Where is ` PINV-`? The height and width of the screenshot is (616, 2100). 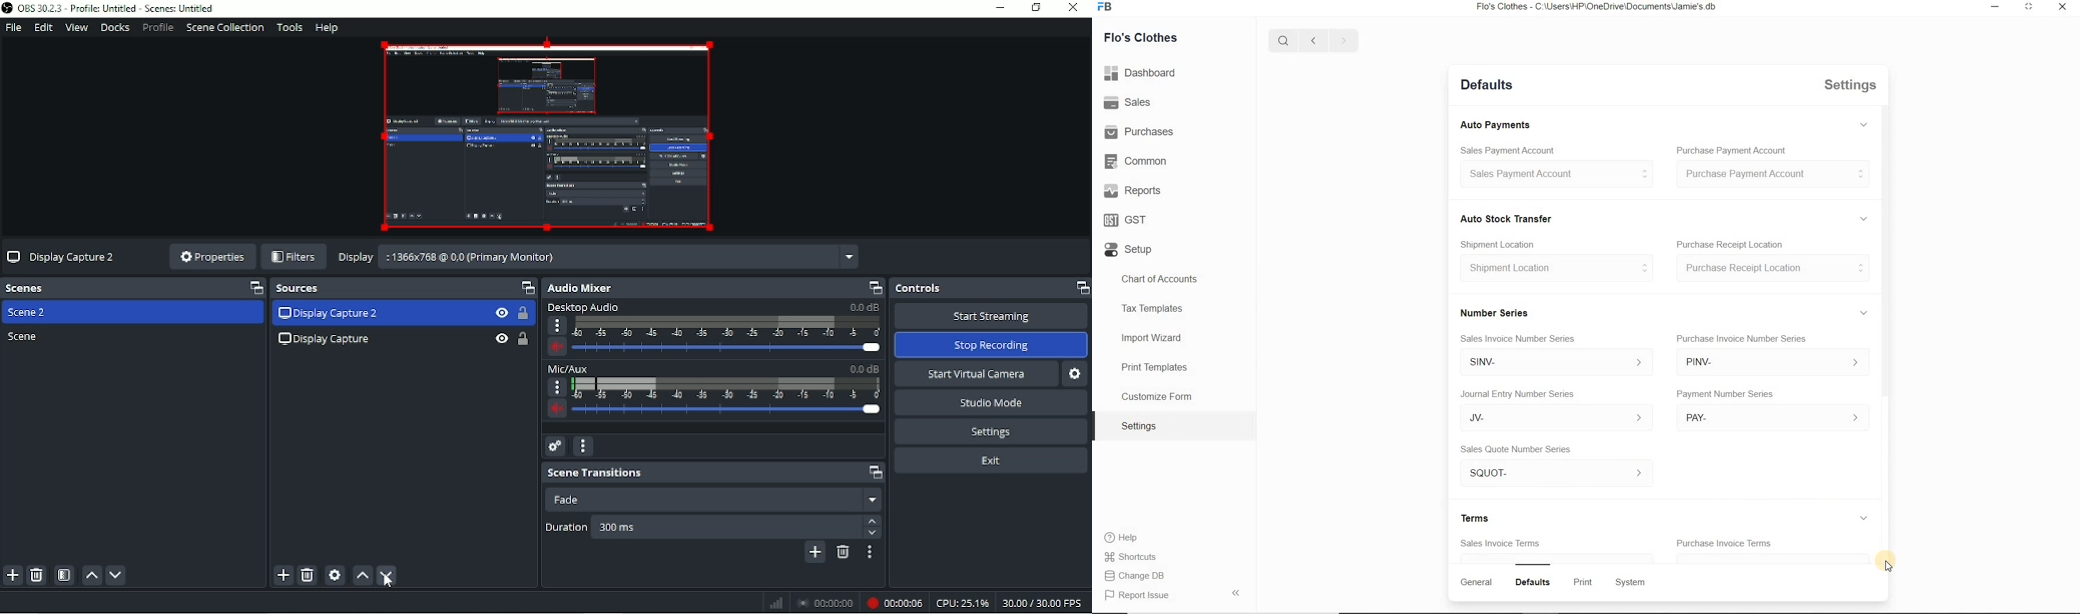
 PINV- is located at coordinates (1771, 364).